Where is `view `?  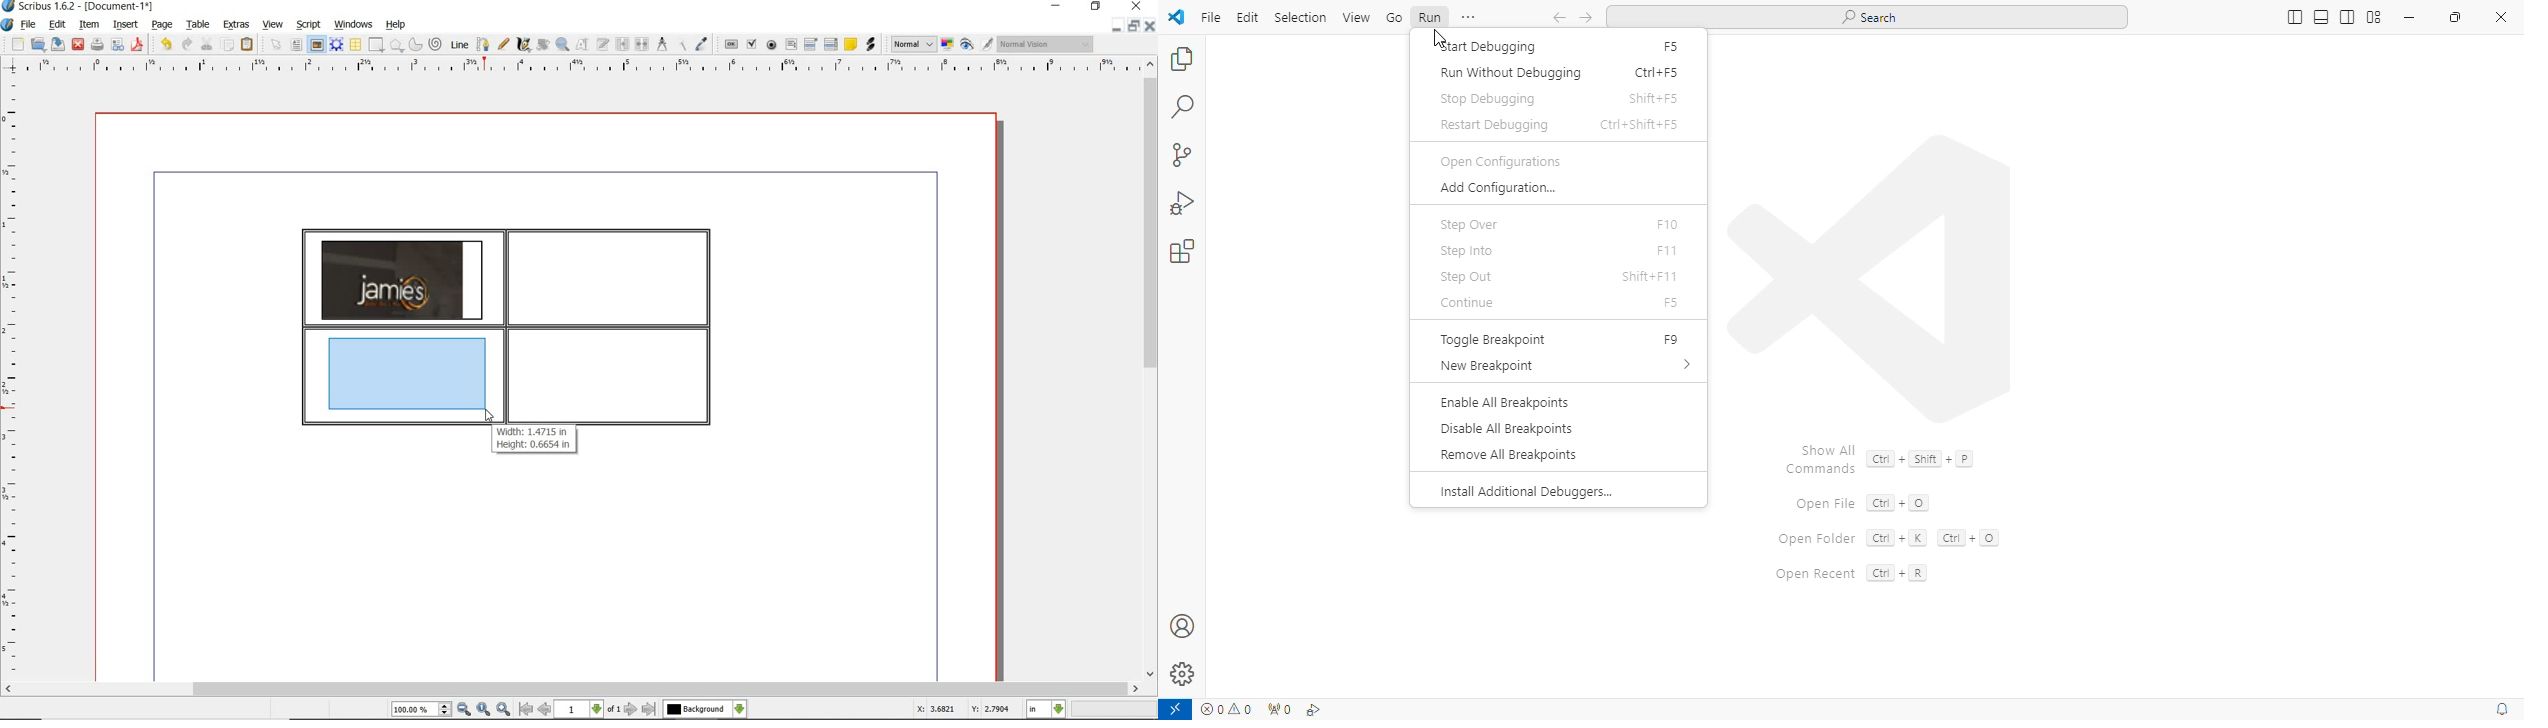
view  is located at coordinates (275, 25).